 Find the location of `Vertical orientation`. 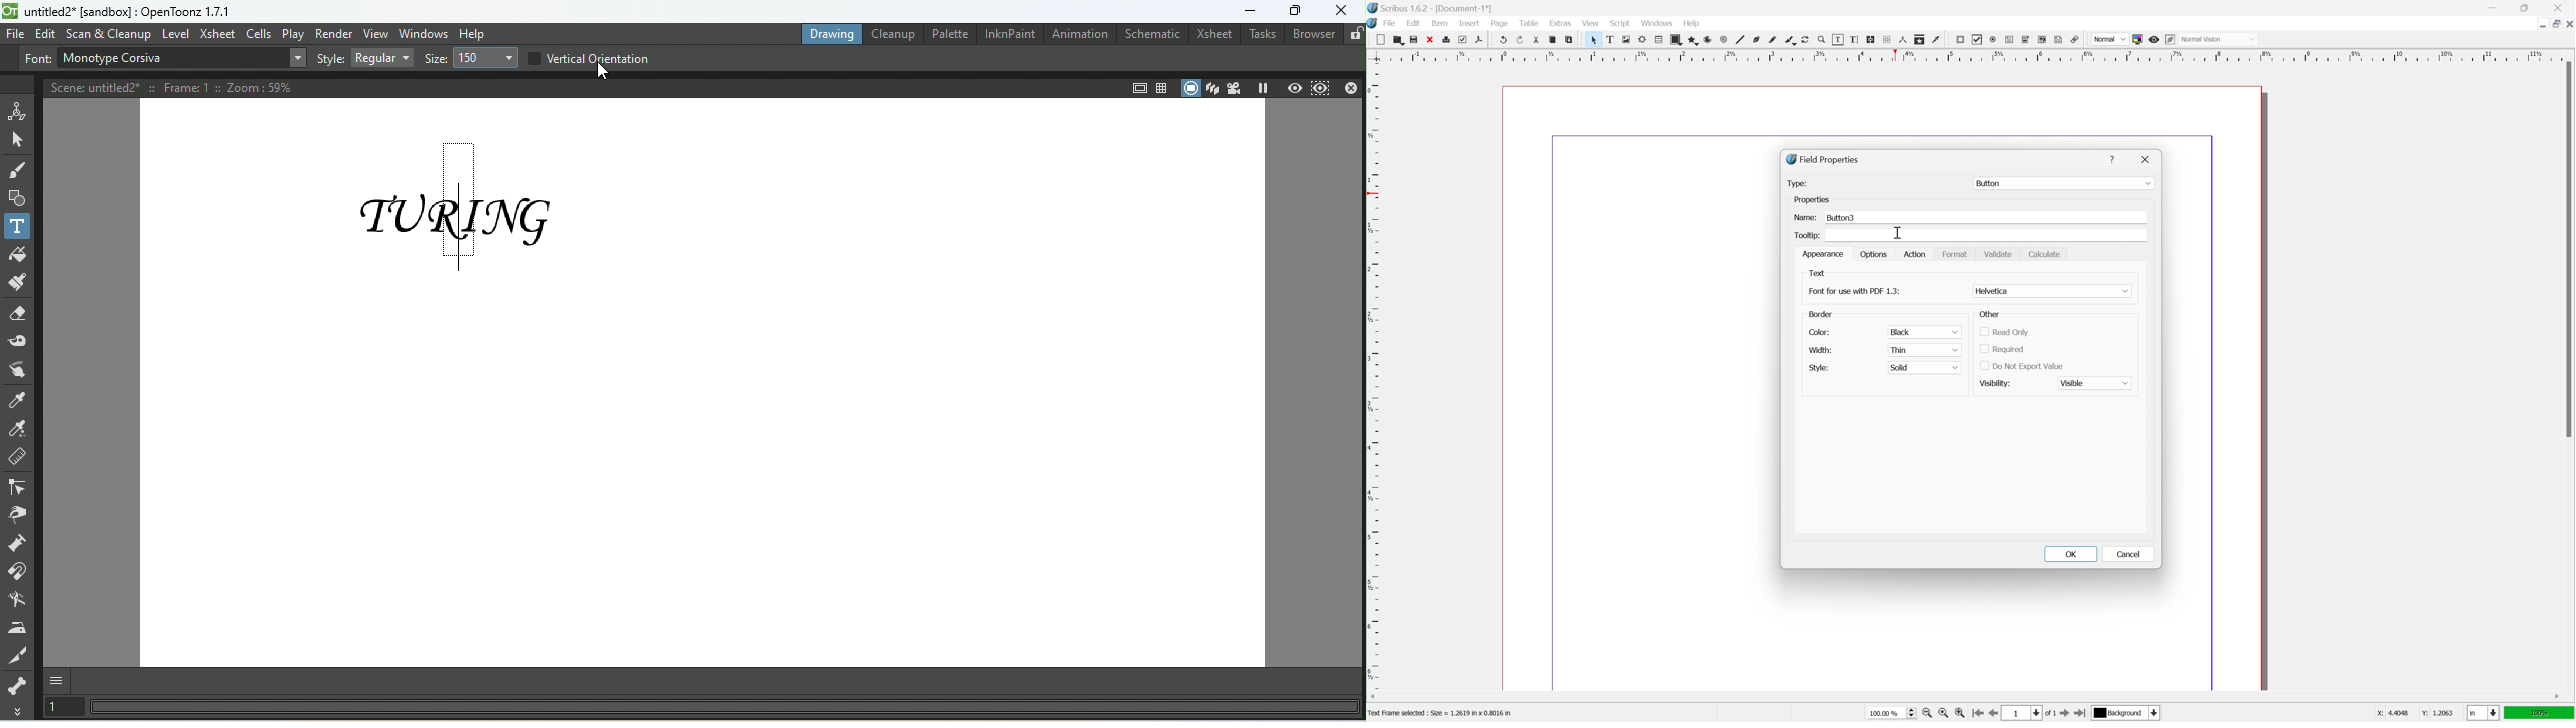

Vertical orientation is located at coordinates (588, 57).